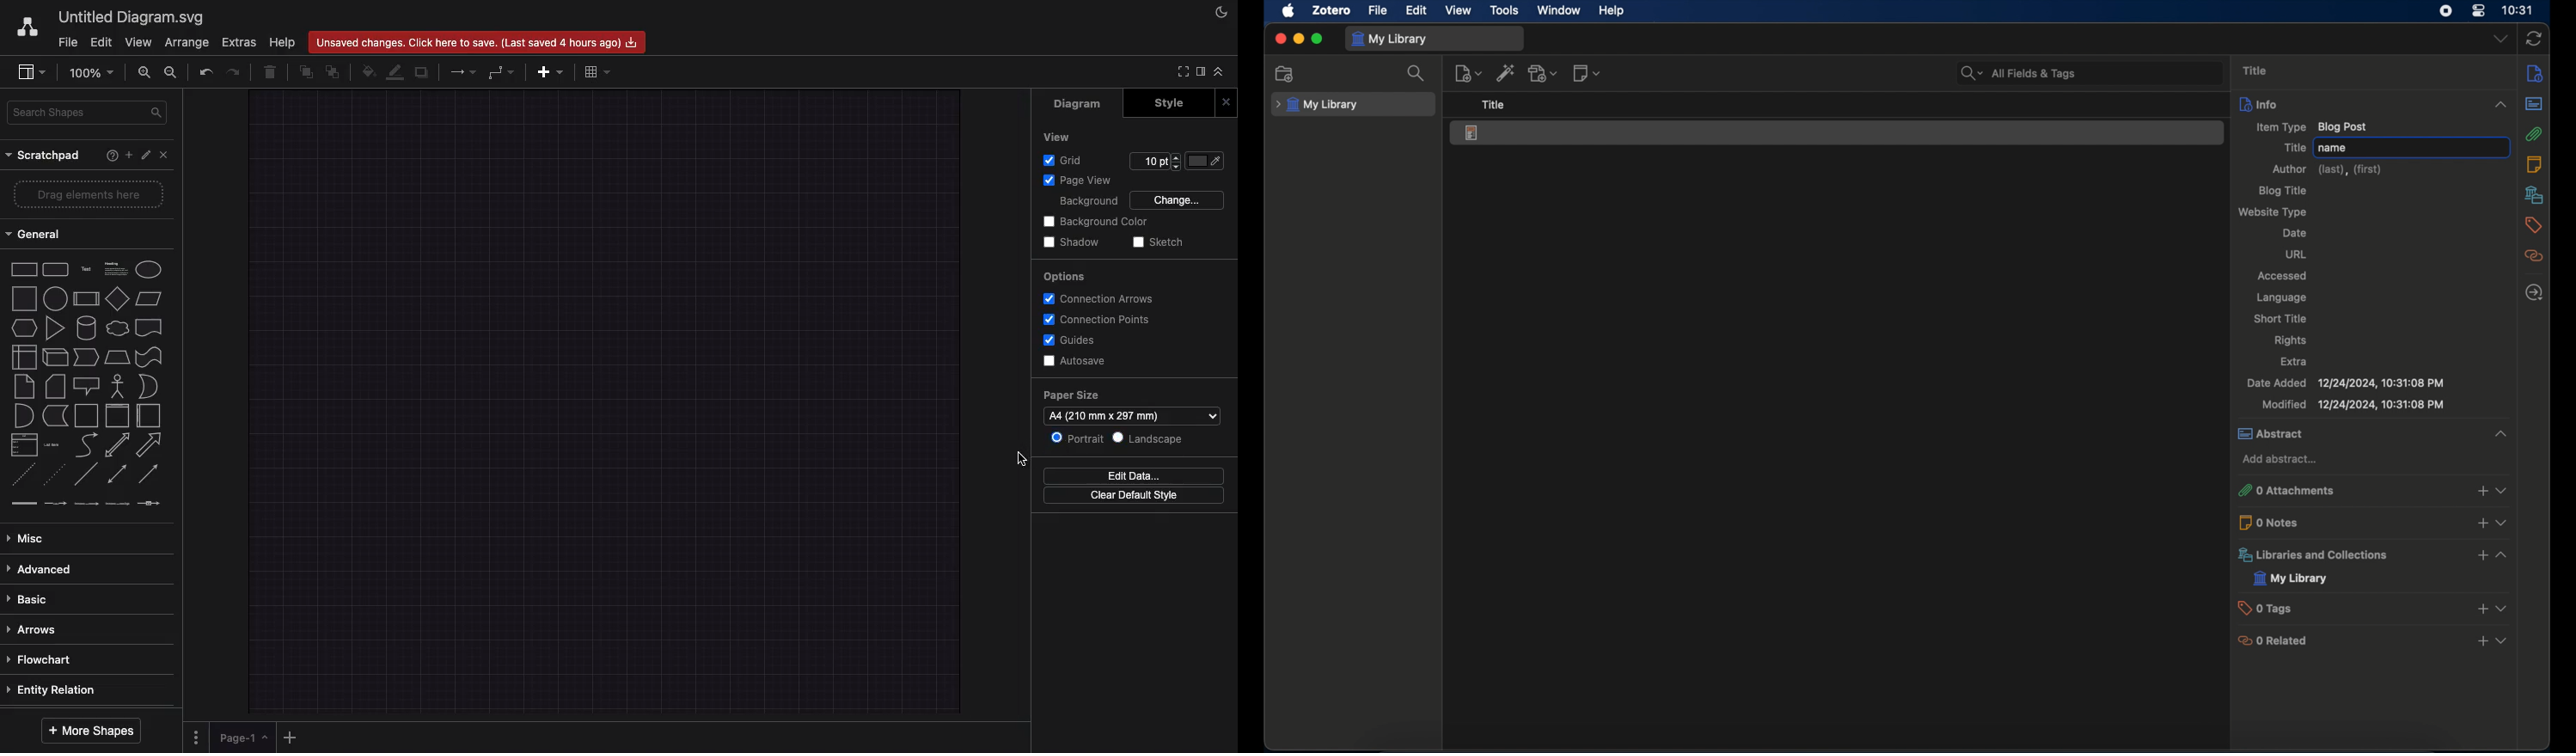 The height and width of the screenshot is (756, 2576). What do you see at coordinates (2534, 104) in the screenshot?
I see `abstract` at bounding box center [2534, 104].